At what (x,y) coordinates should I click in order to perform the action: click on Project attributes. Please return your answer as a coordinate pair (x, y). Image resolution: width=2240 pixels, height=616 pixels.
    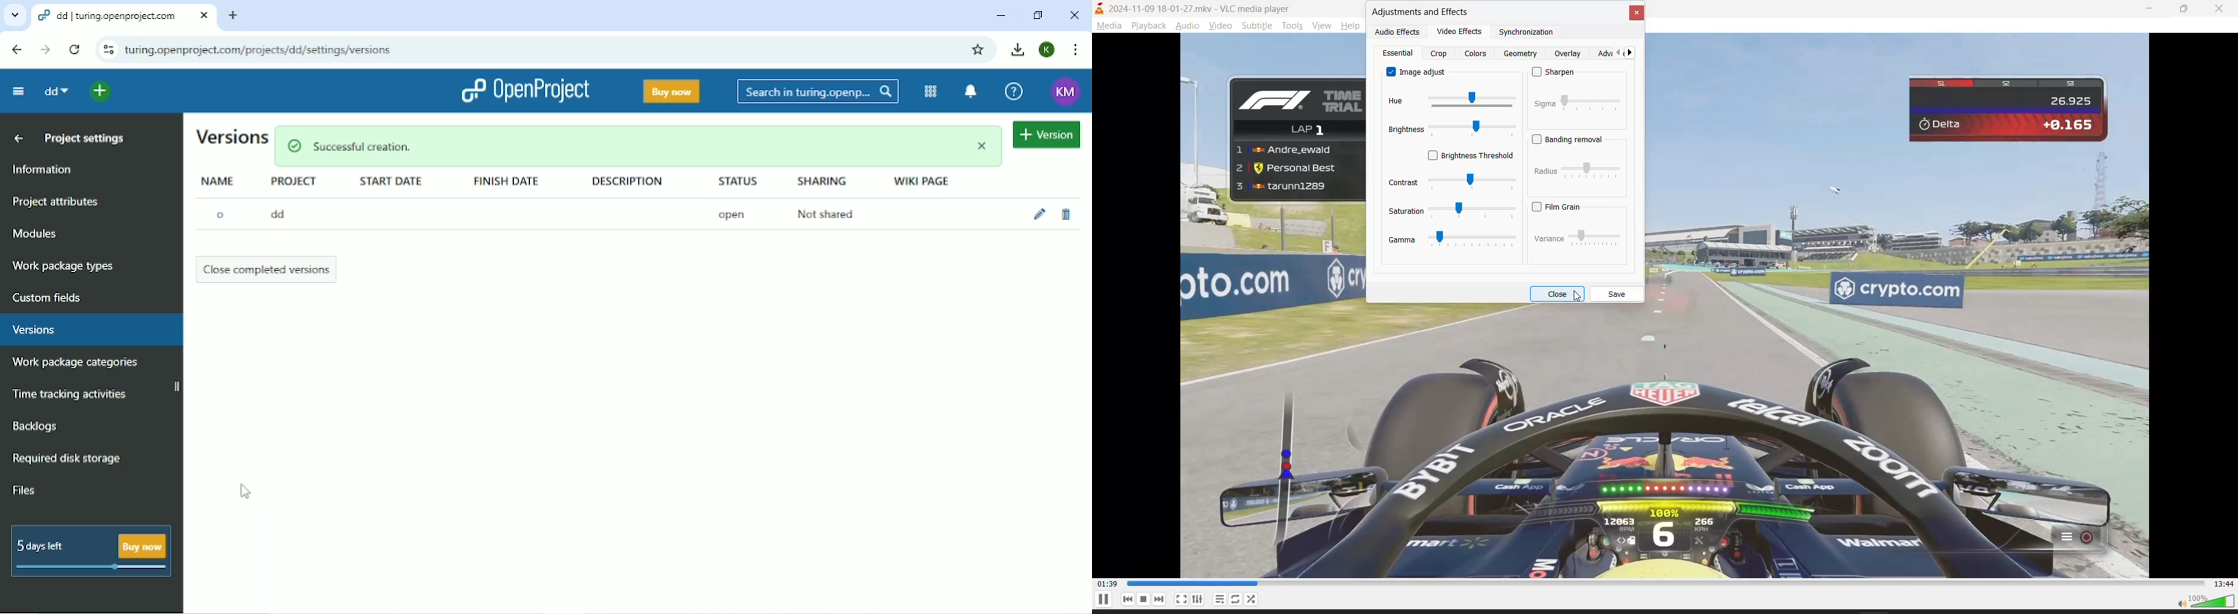
    Looking at the image, I should click on (55, 203).